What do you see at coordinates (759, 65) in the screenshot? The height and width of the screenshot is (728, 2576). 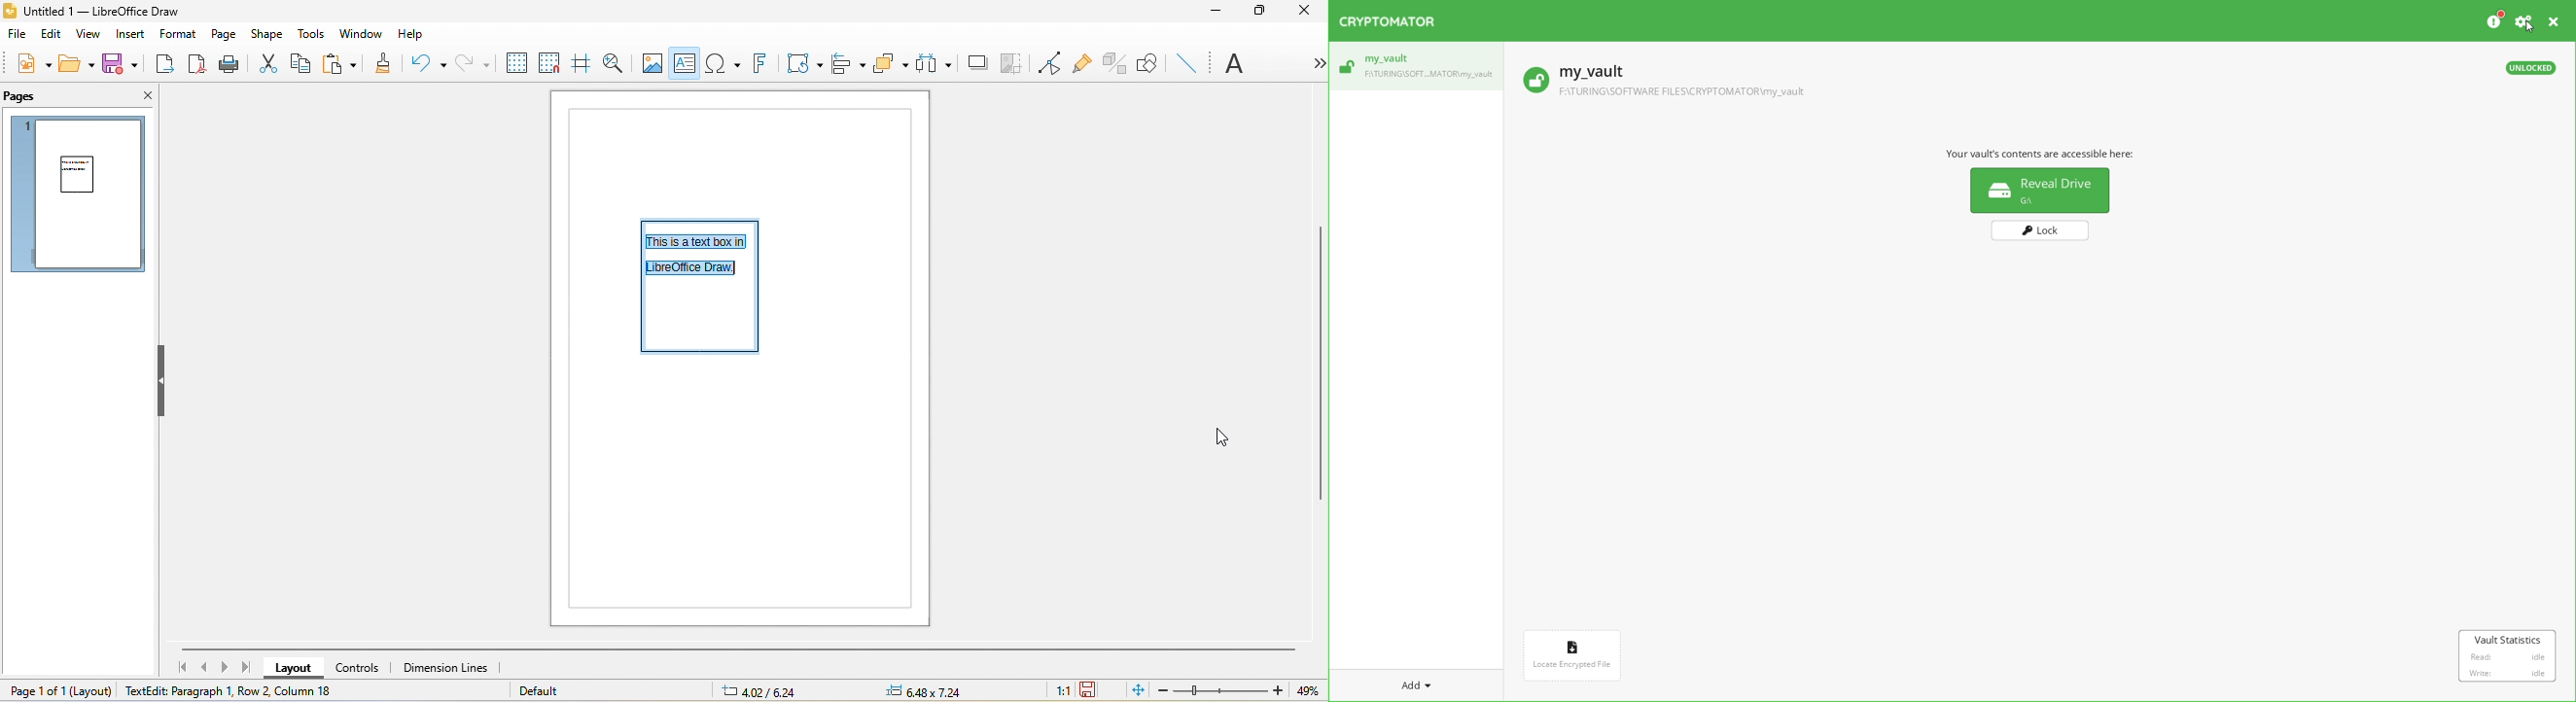 I see `fontwork text` at bounding box center [759, 65].